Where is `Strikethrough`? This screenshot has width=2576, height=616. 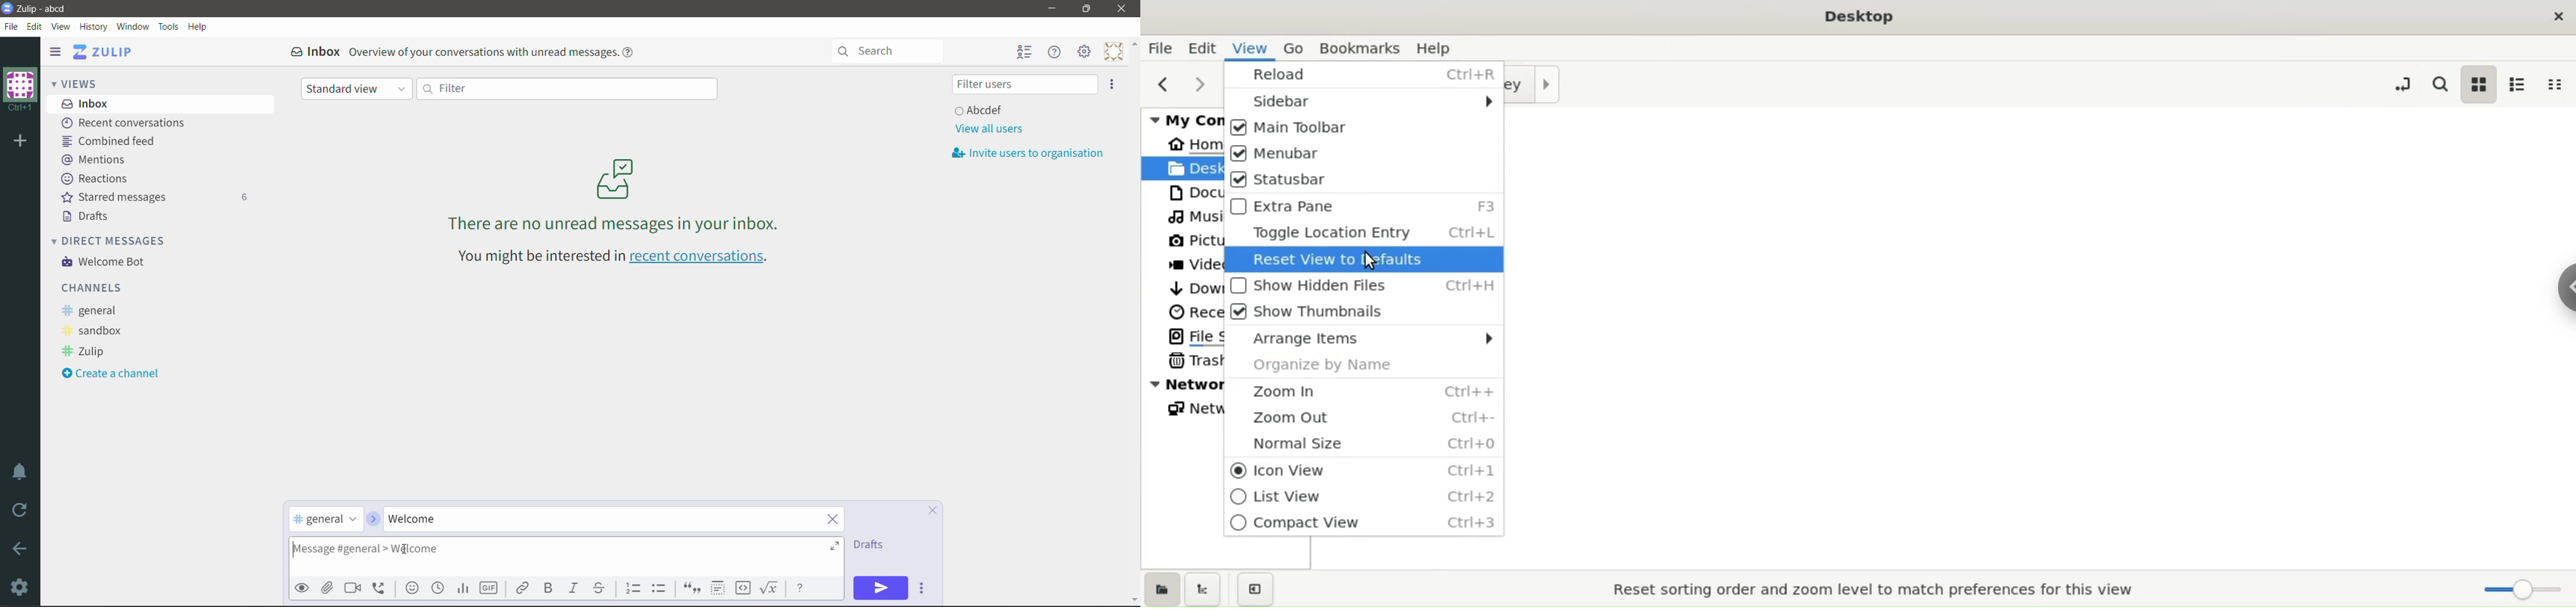
Strikethrough is located at coordinates (600, 588).